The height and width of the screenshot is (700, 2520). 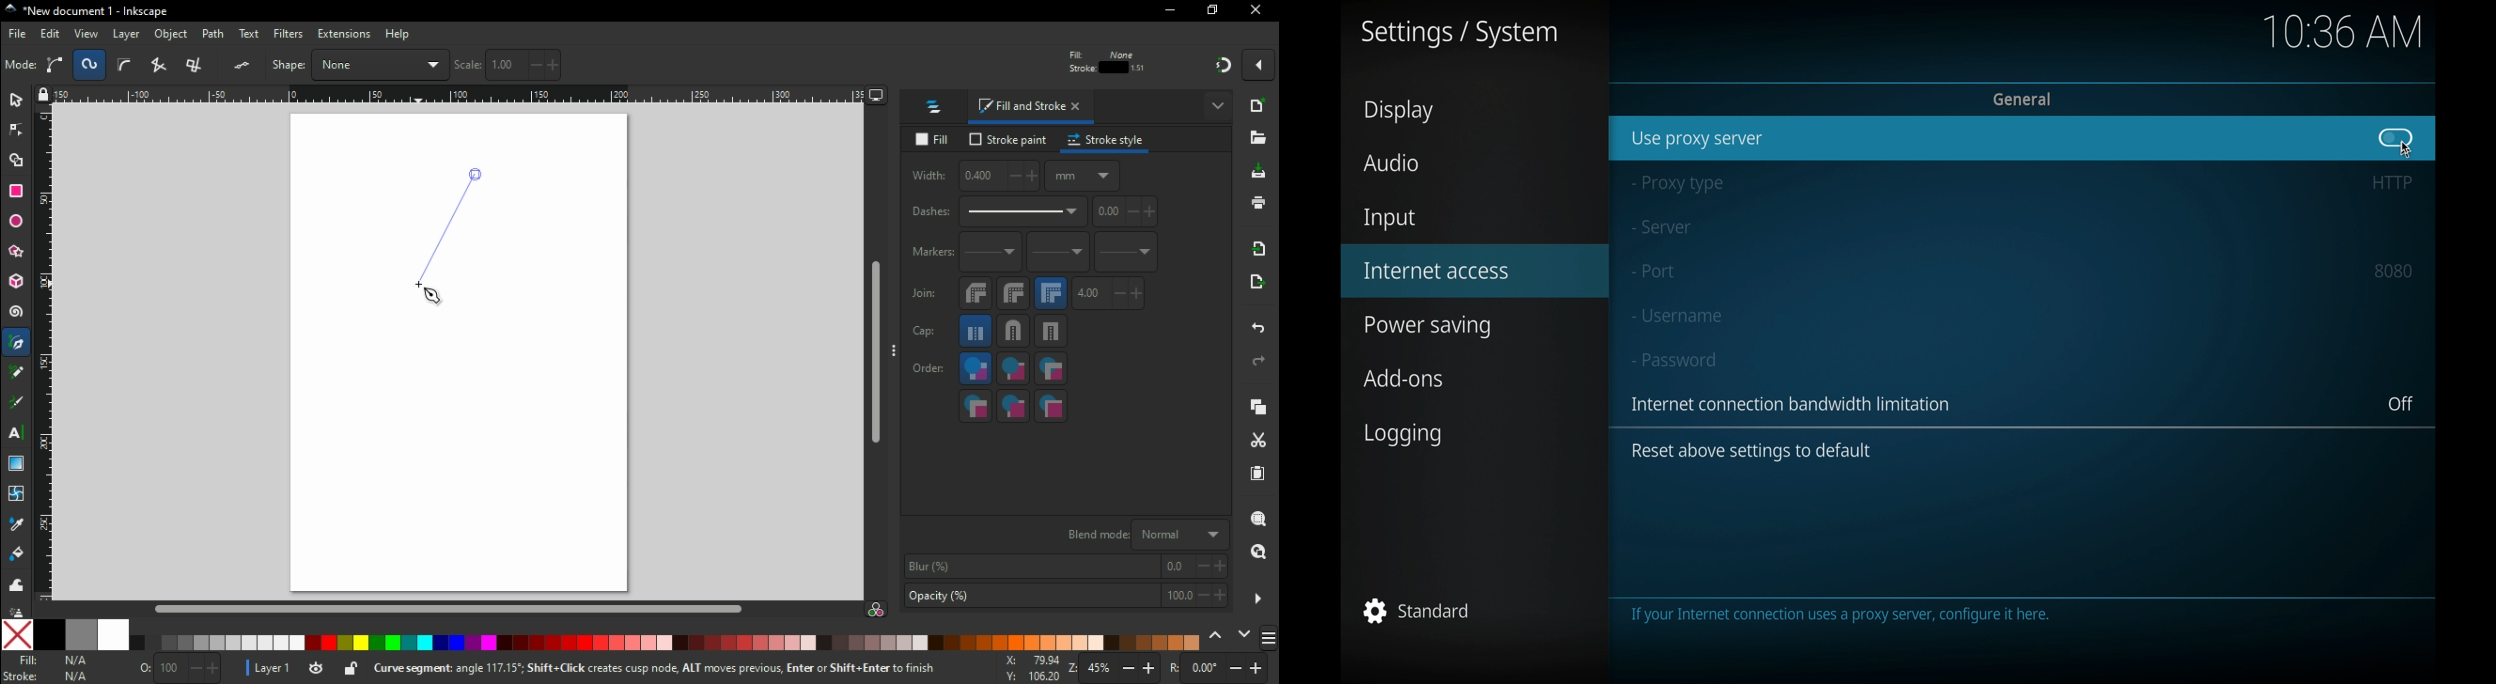 I want to click on 8080, so click(x=2394, y=270).